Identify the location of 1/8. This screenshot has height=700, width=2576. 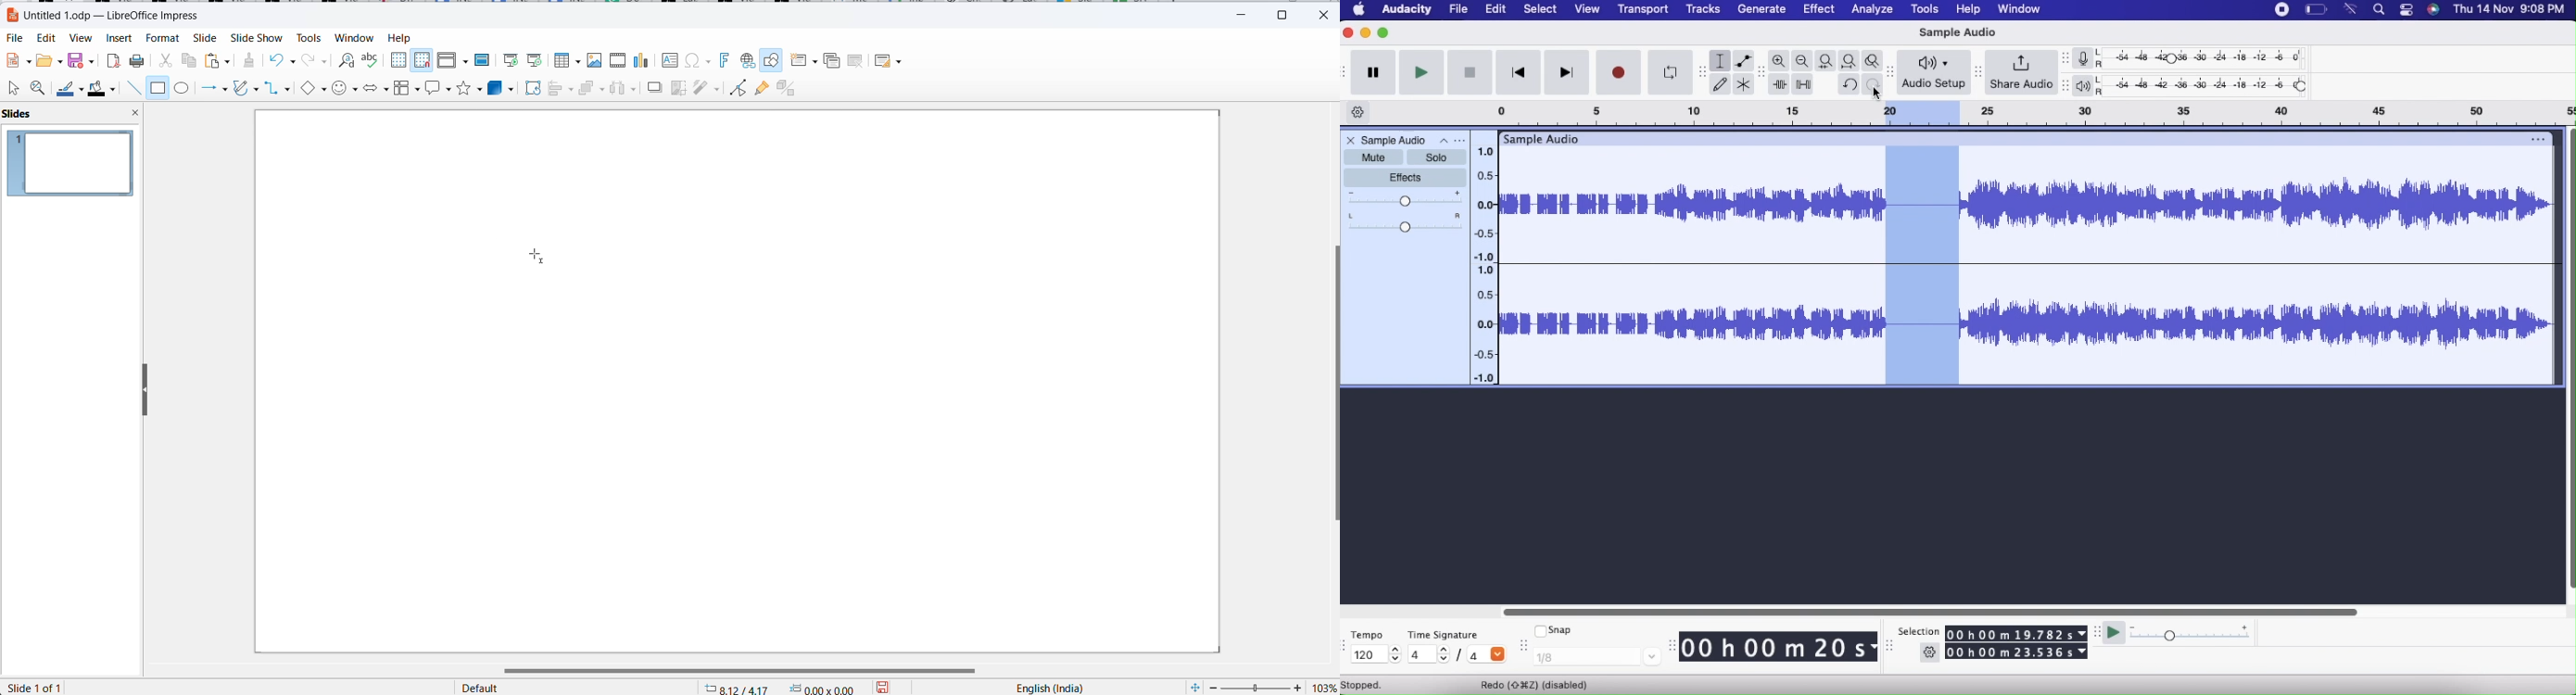
(1596, 658).